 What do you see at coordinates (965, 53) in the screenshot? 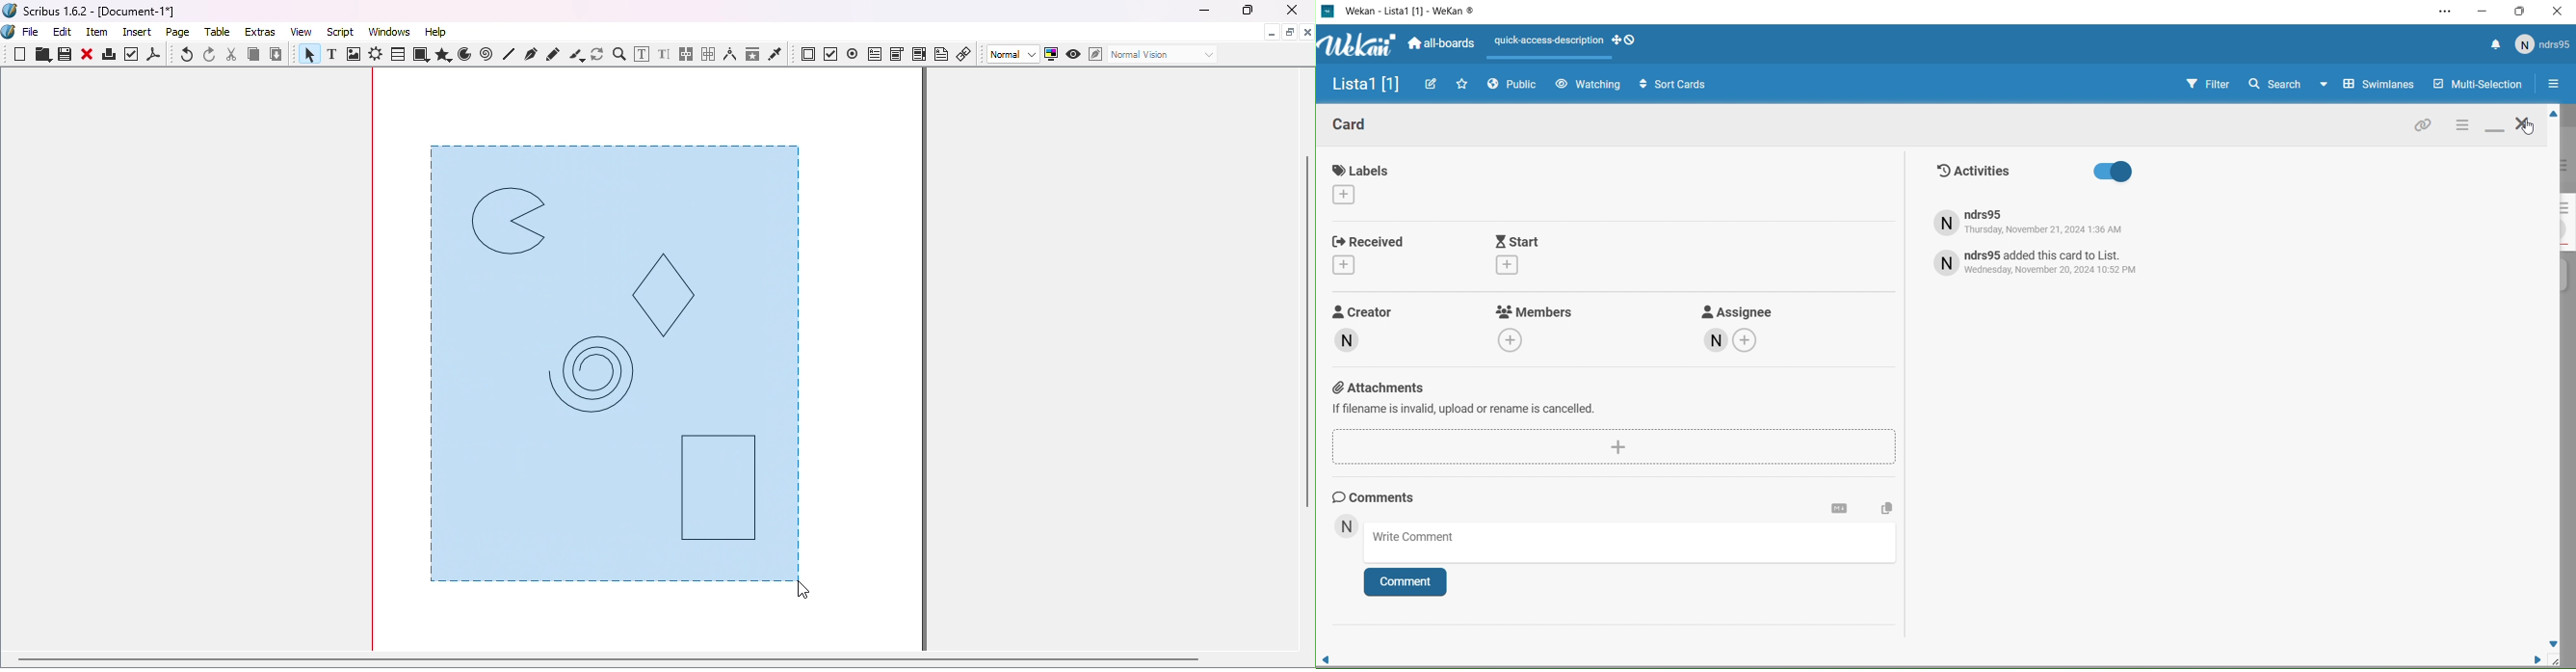
I see `Link annotation` at bounding box center [965, 53].